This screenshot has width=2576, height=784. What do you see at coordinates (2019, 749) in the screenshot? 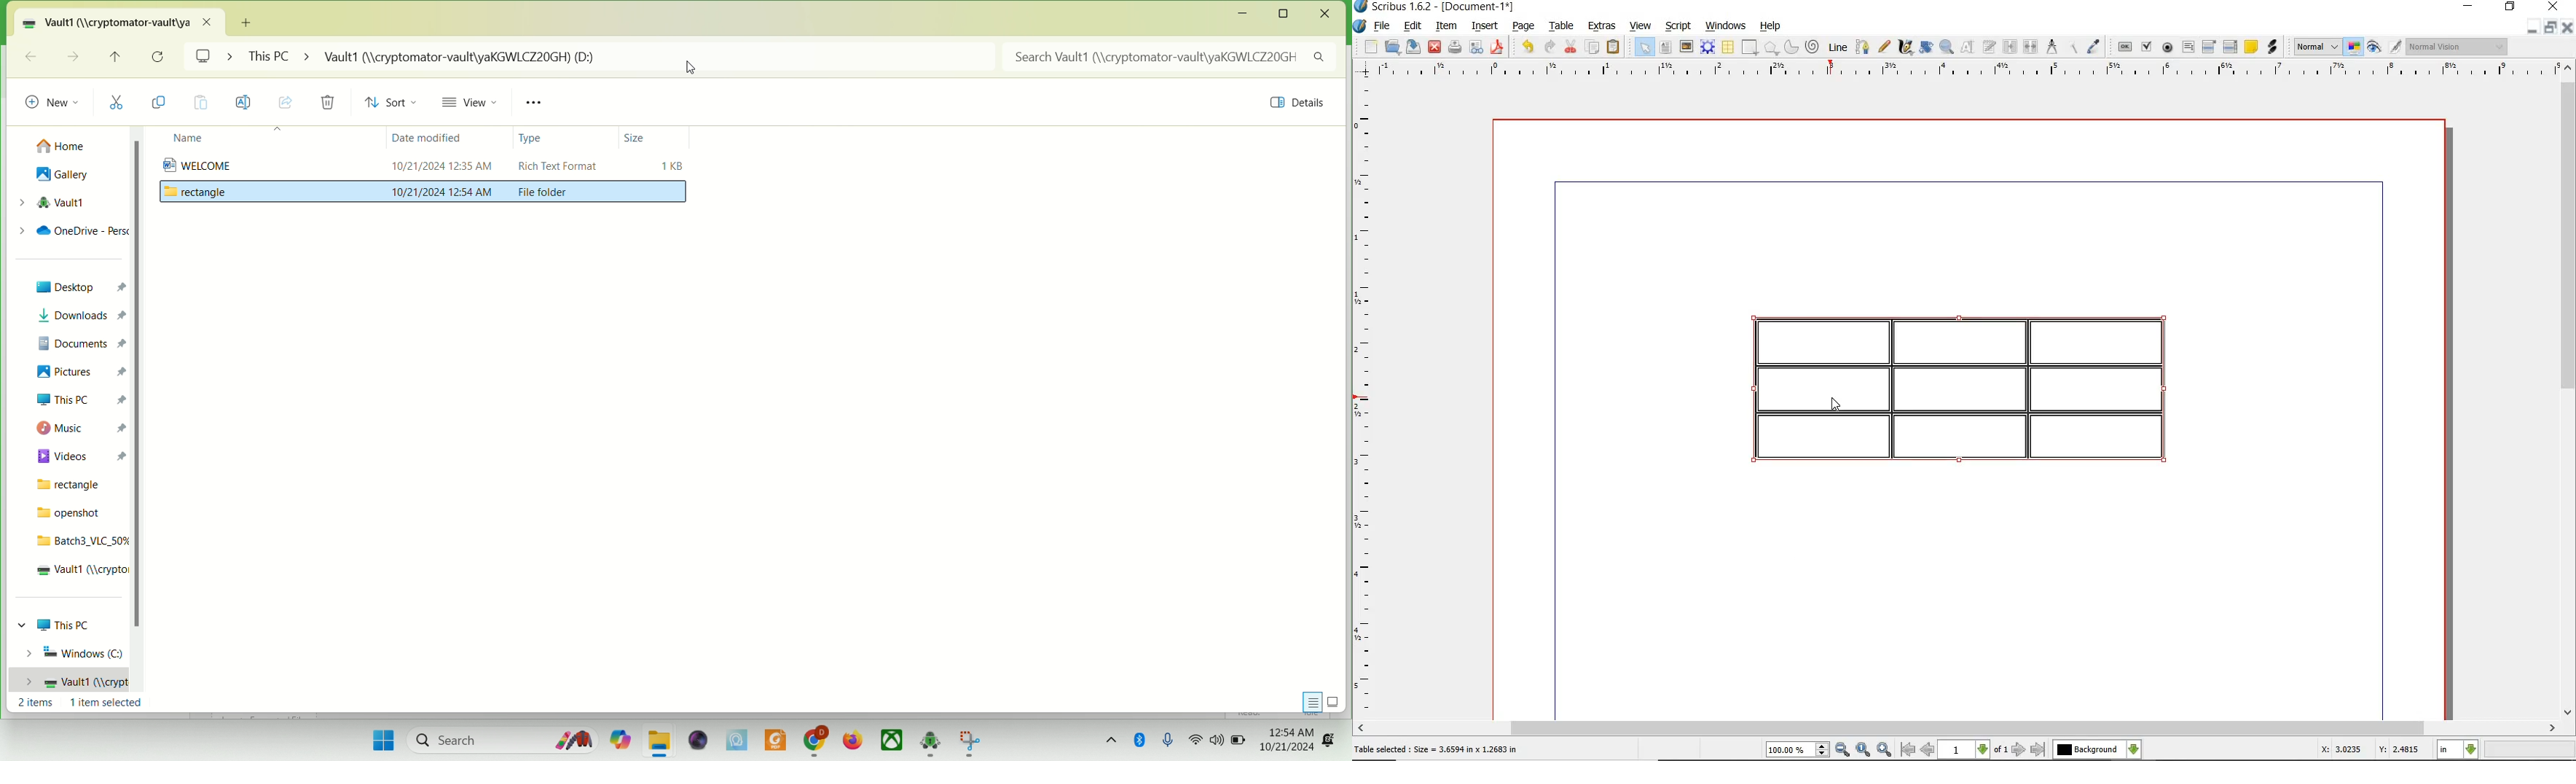
I see `go to next page` at bounding box center [2019, 749].